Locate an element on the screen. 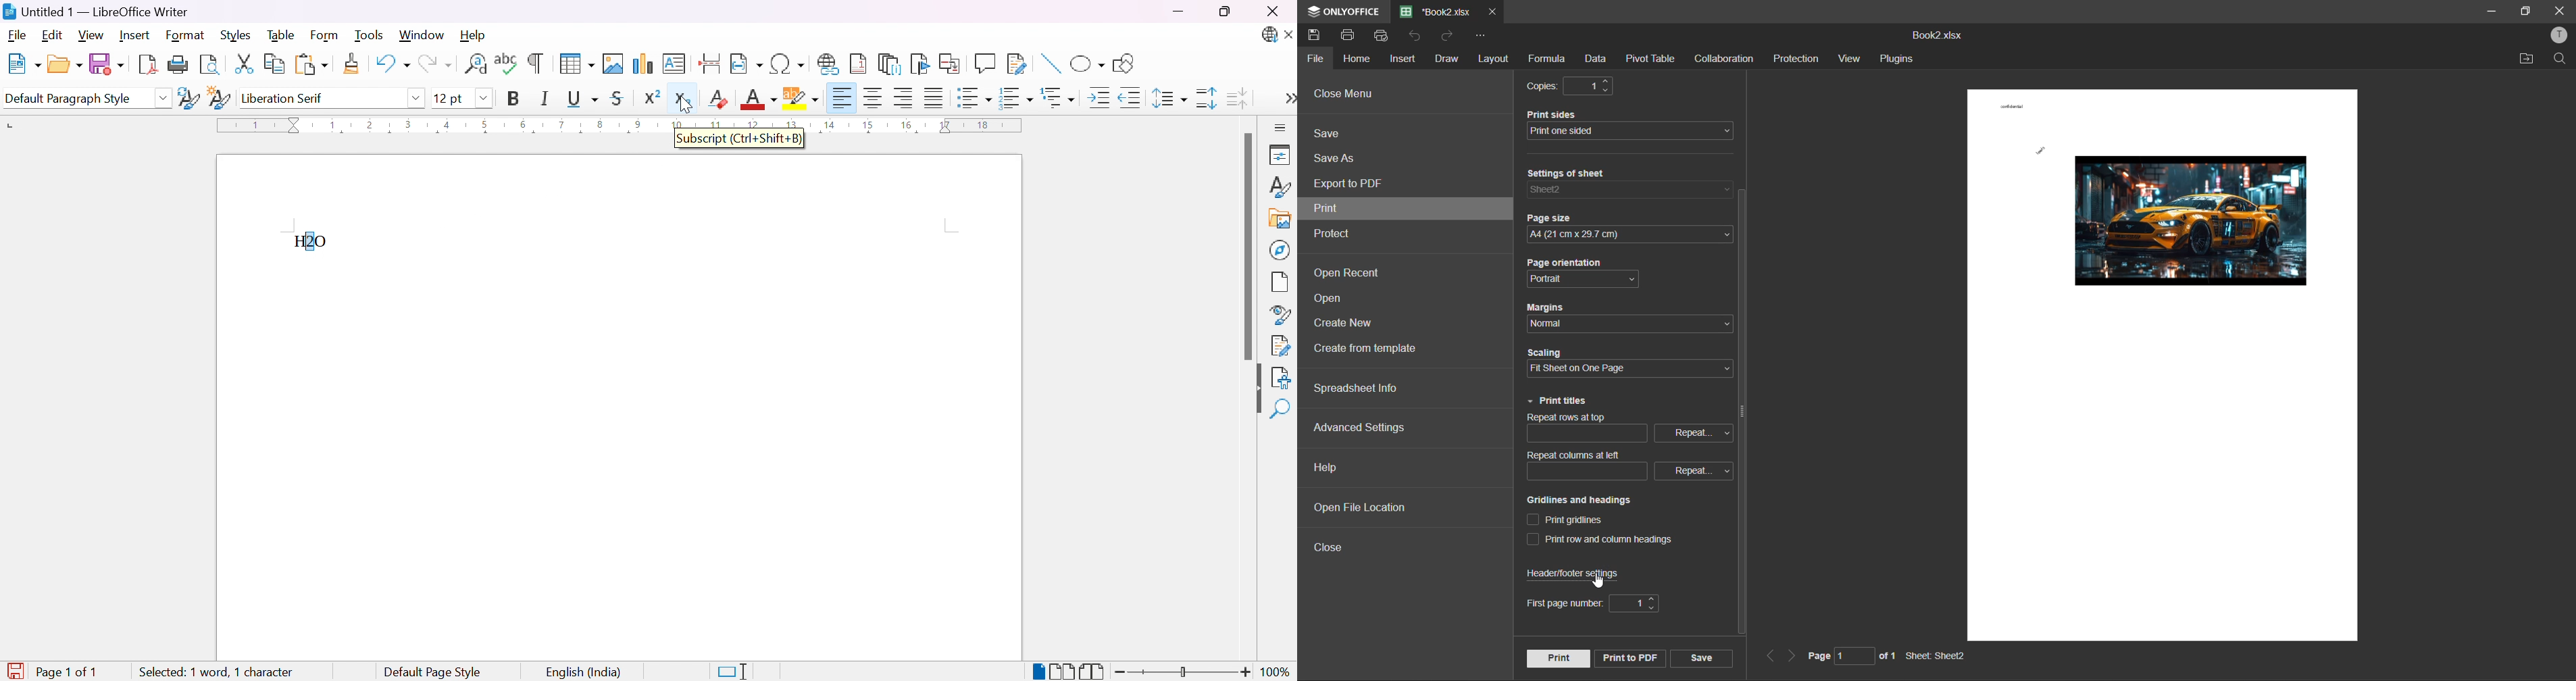 The width and height of the screenshot is (2576, 700). Page is located at coordinates (1281, 284).